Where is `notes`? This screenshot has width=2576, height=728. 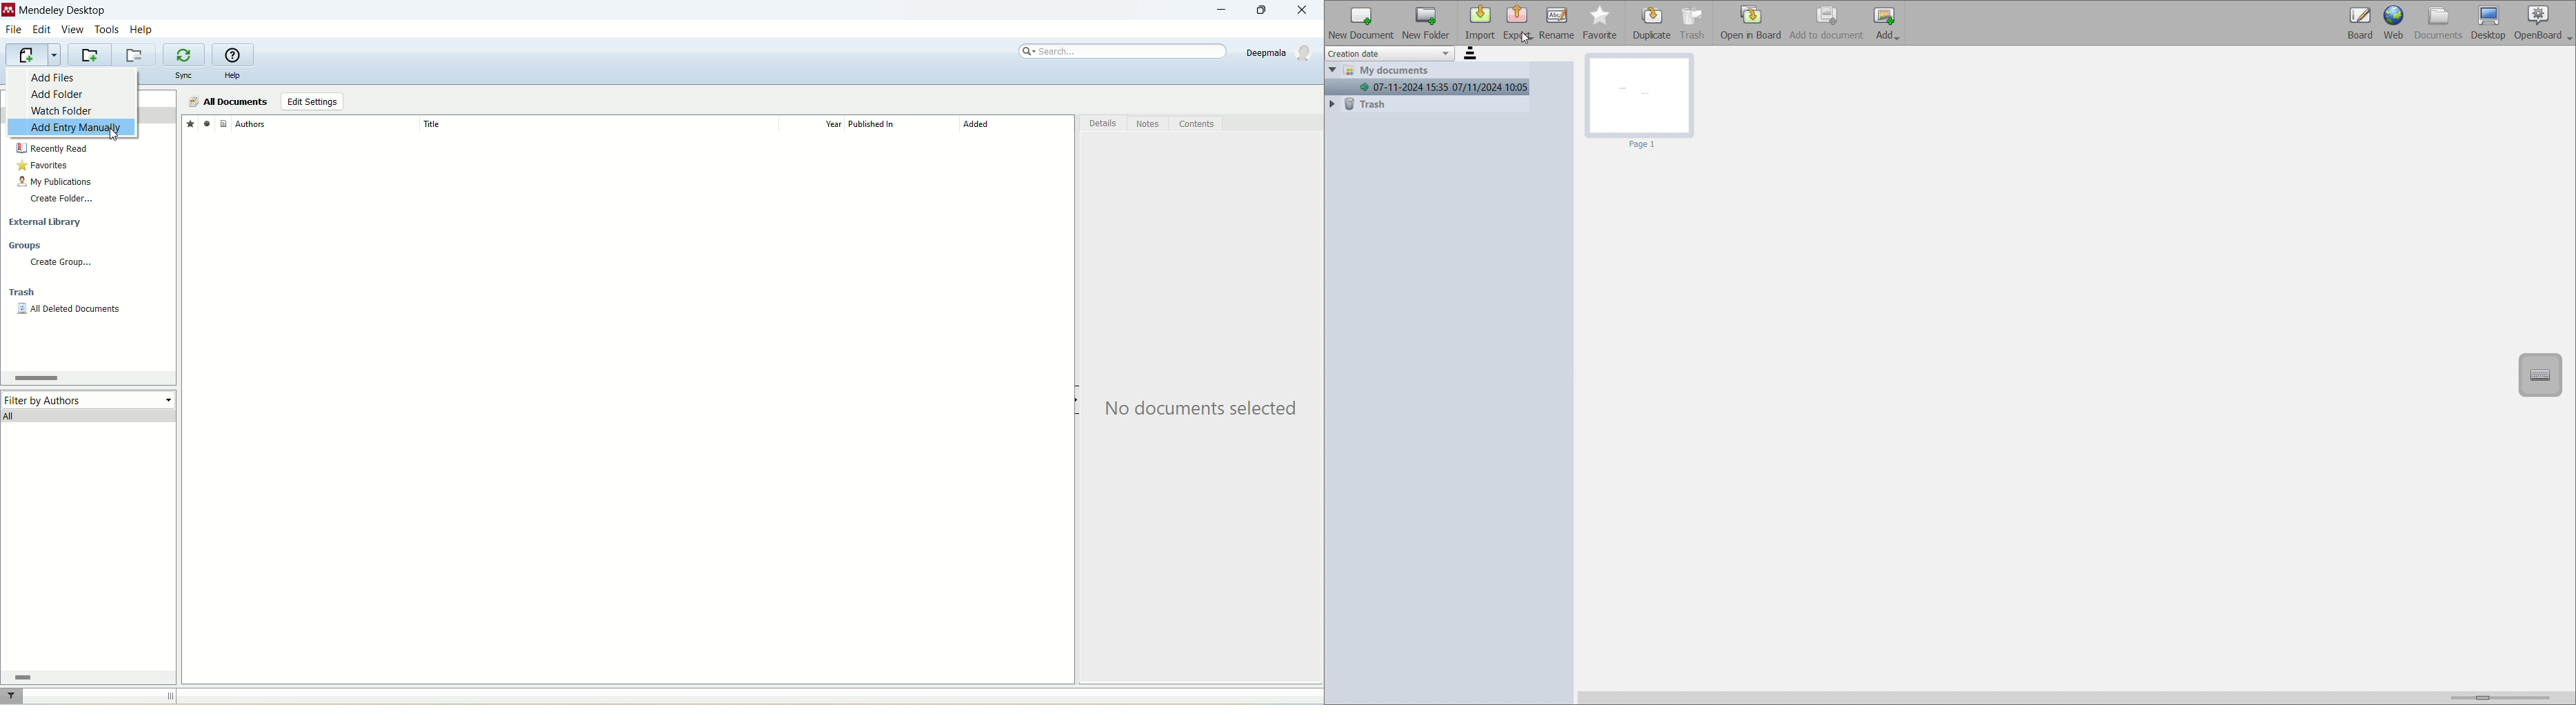
notes is located at coordinates (1149, 124).